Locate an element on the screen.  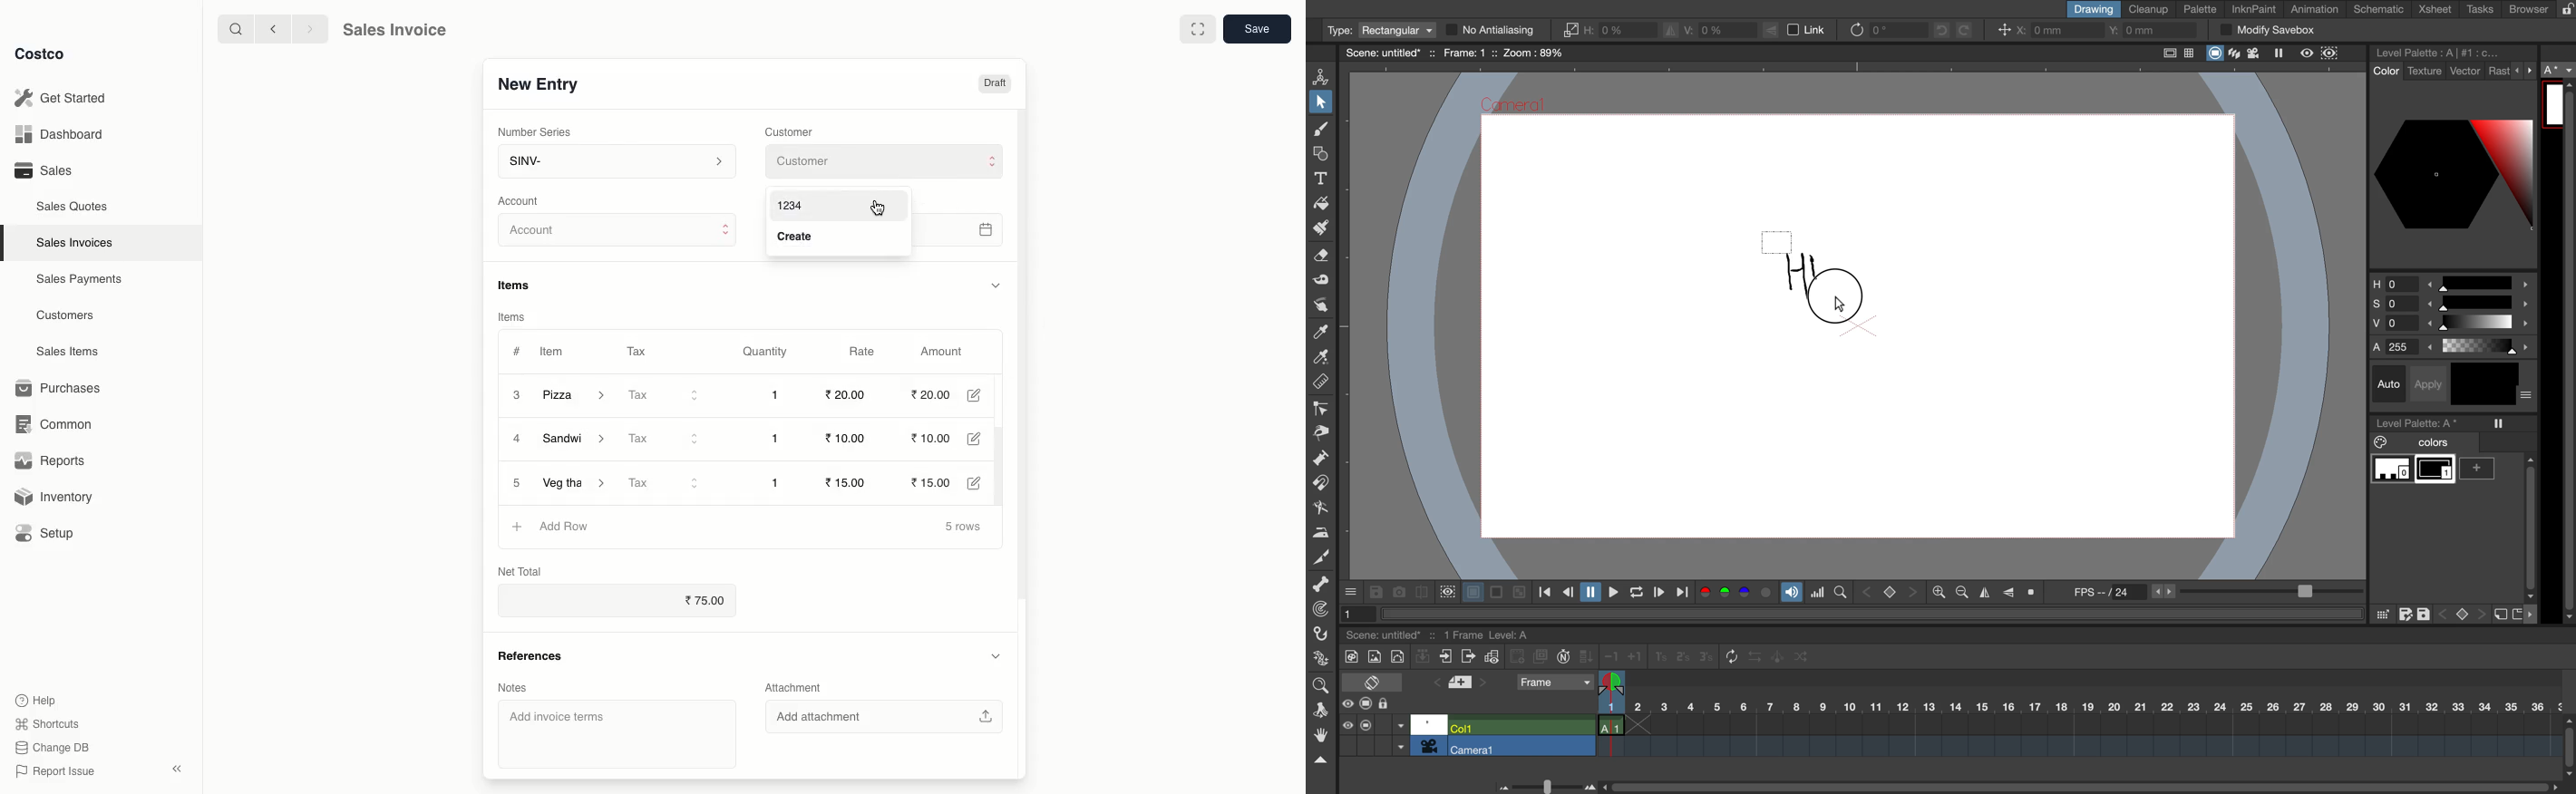
Back is located at coordinates (271, 29).